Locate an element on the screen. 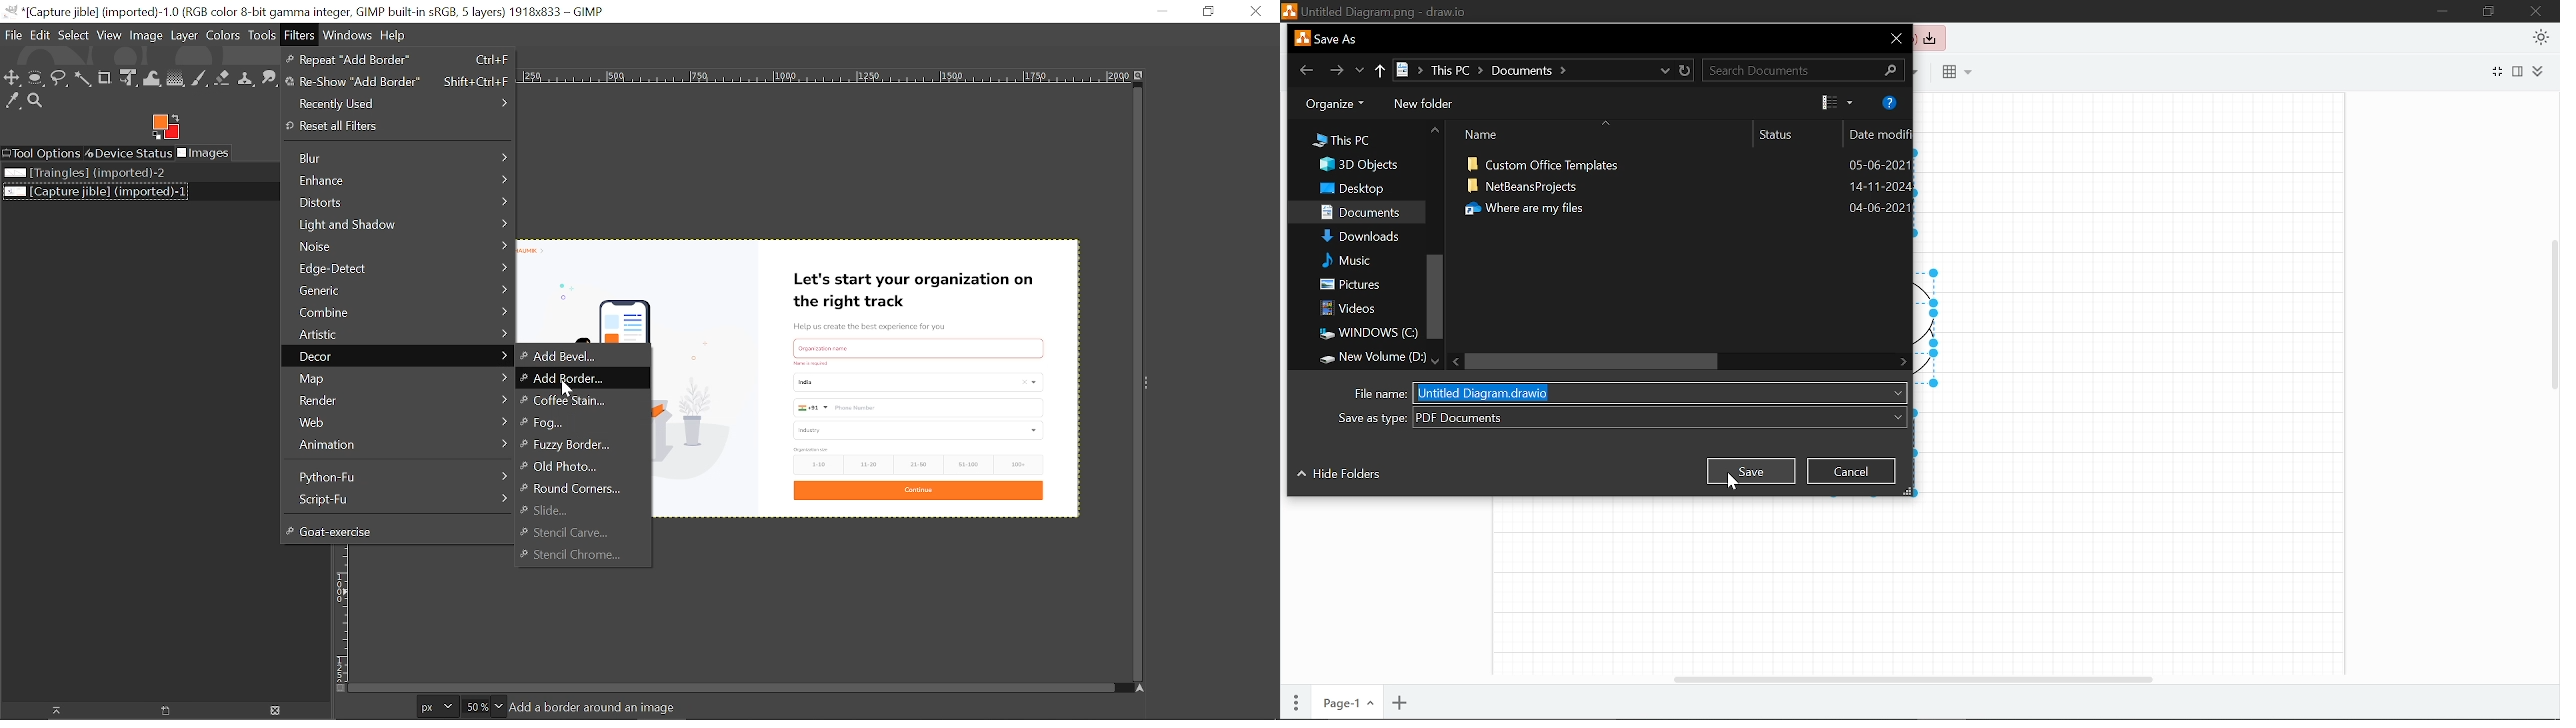  Repeat "Add Border" is located at coordinates (398, 60).